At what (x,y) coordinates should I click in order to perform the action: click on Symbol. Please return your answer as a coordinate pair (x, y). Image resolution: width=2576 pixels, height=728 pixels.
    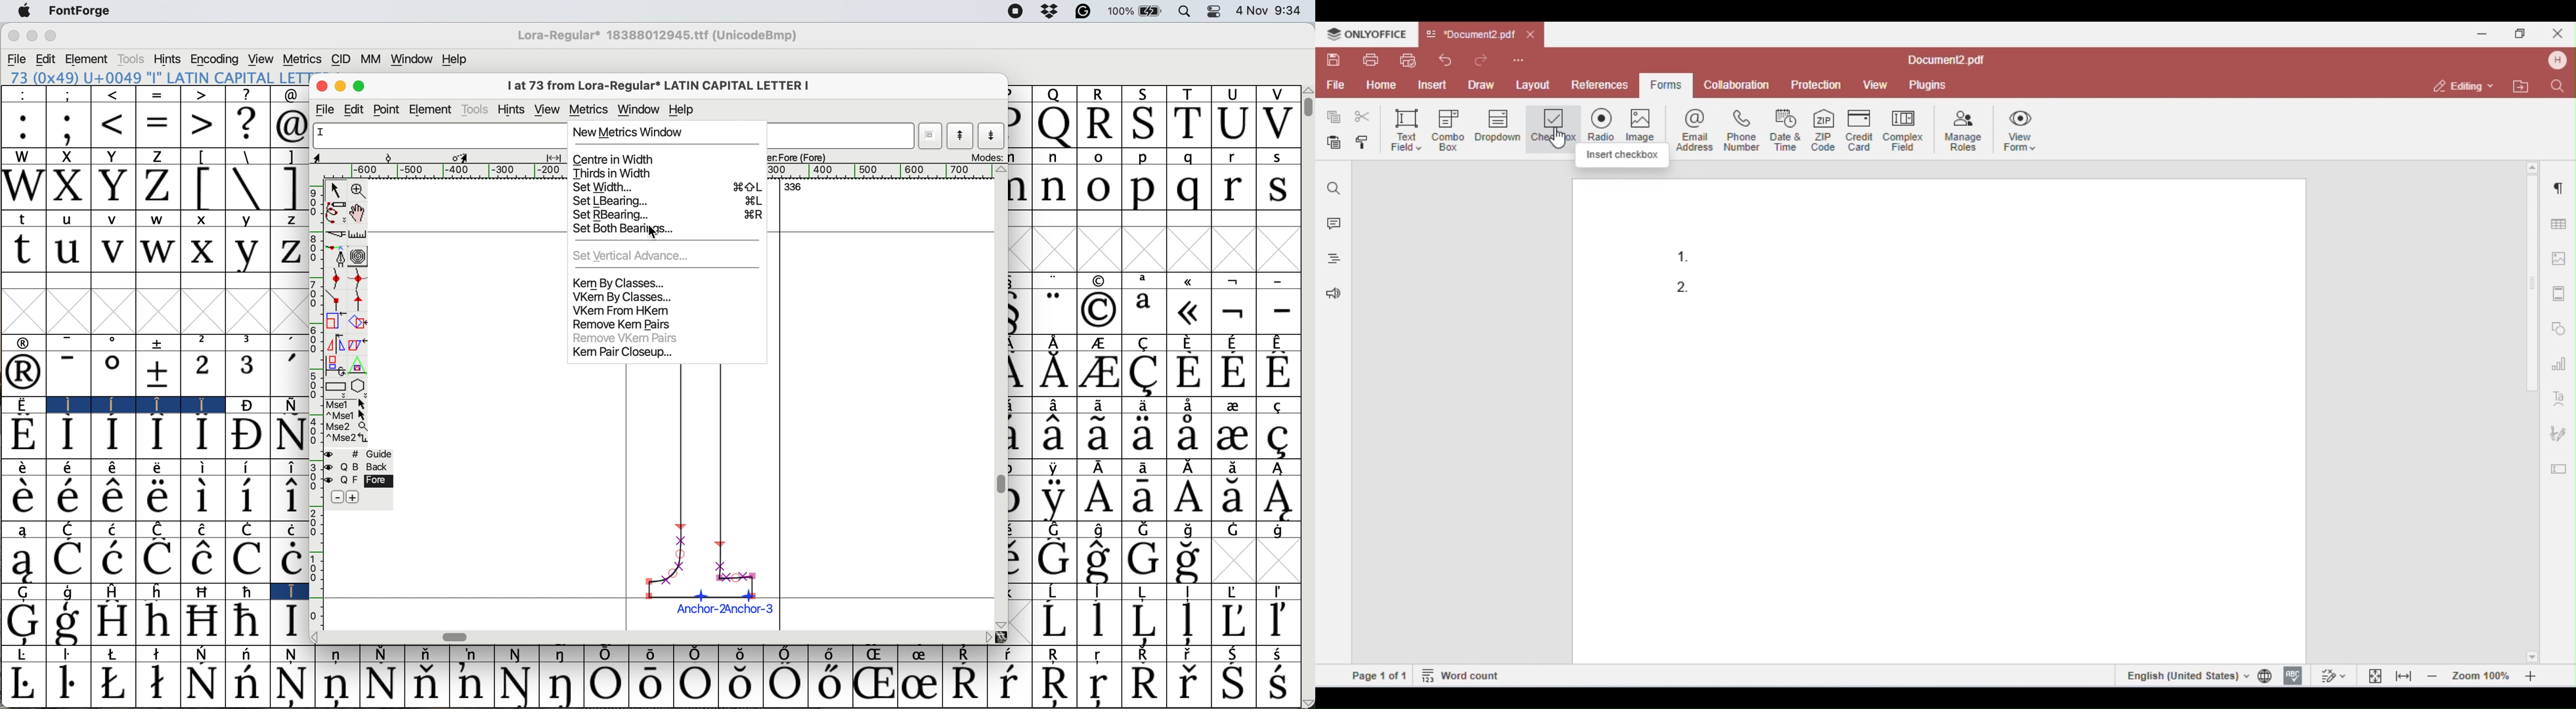
    Looking at the image, I should click on (288, 528).